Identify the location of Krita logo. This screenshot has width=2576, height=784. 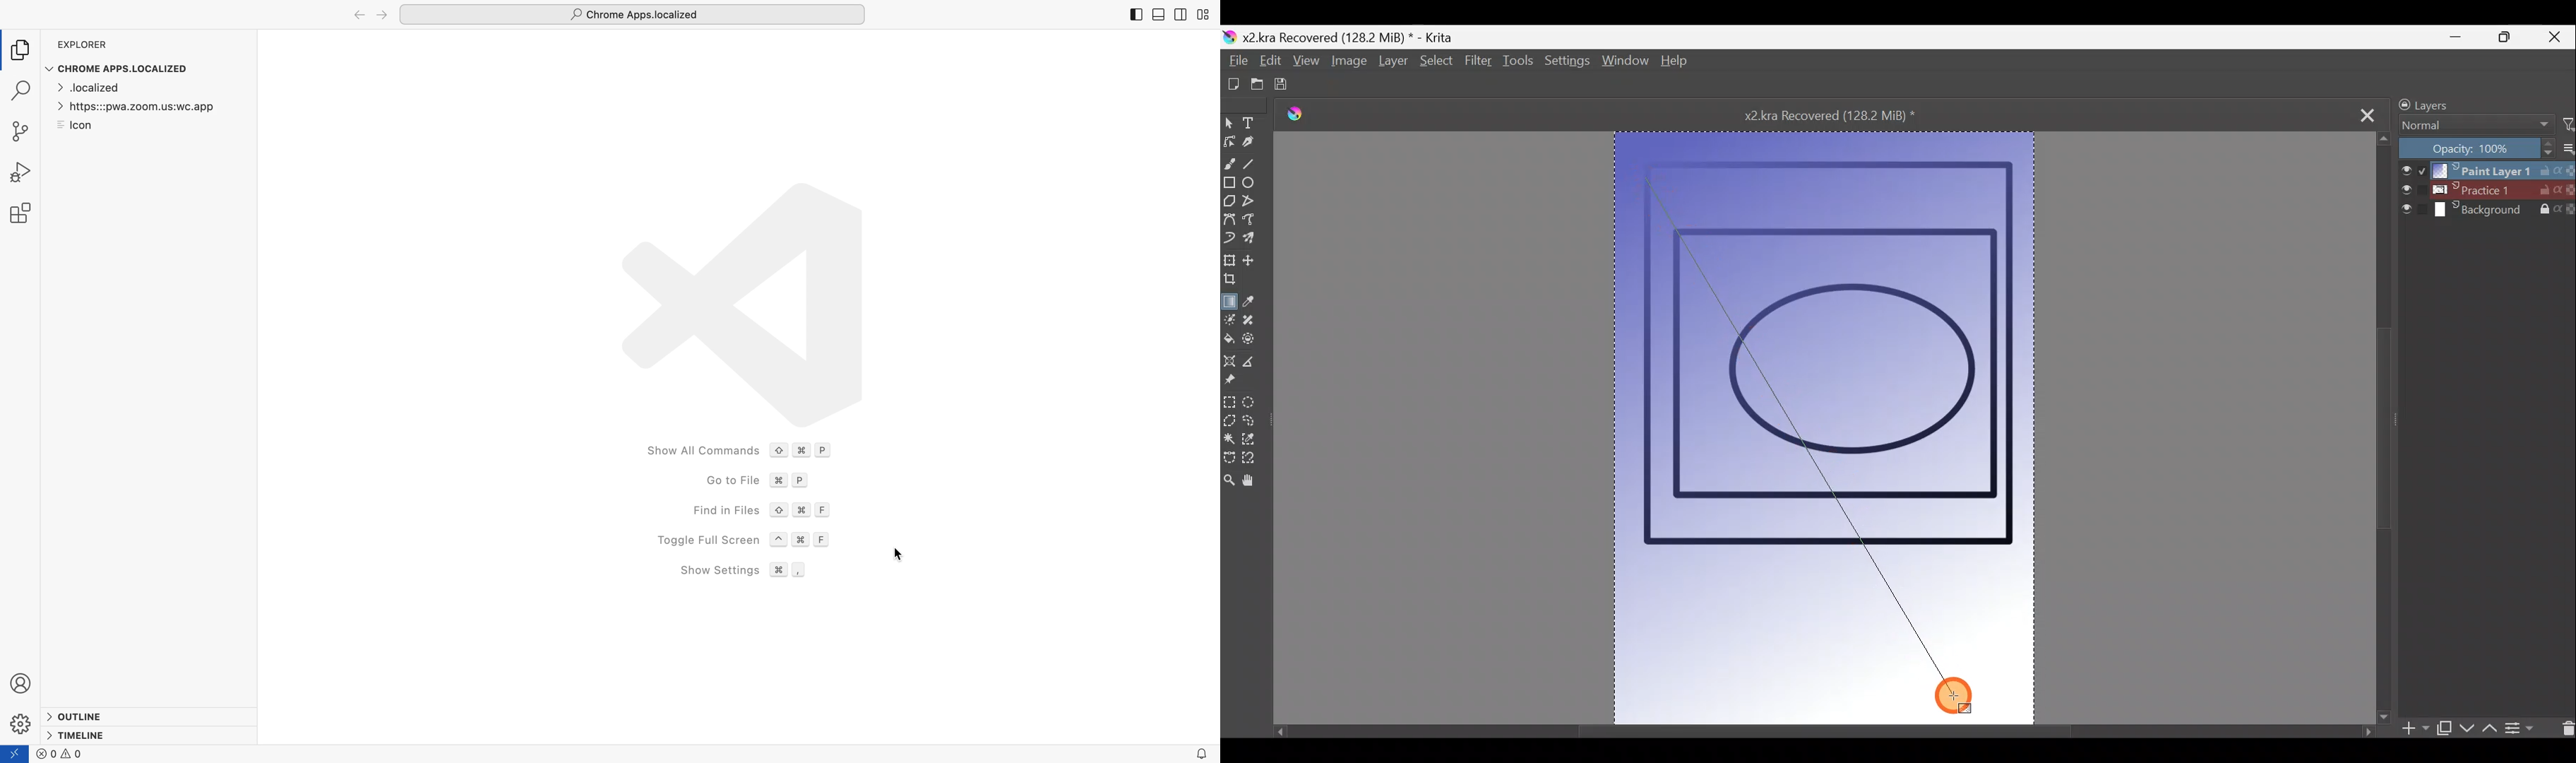
(1304, 117).